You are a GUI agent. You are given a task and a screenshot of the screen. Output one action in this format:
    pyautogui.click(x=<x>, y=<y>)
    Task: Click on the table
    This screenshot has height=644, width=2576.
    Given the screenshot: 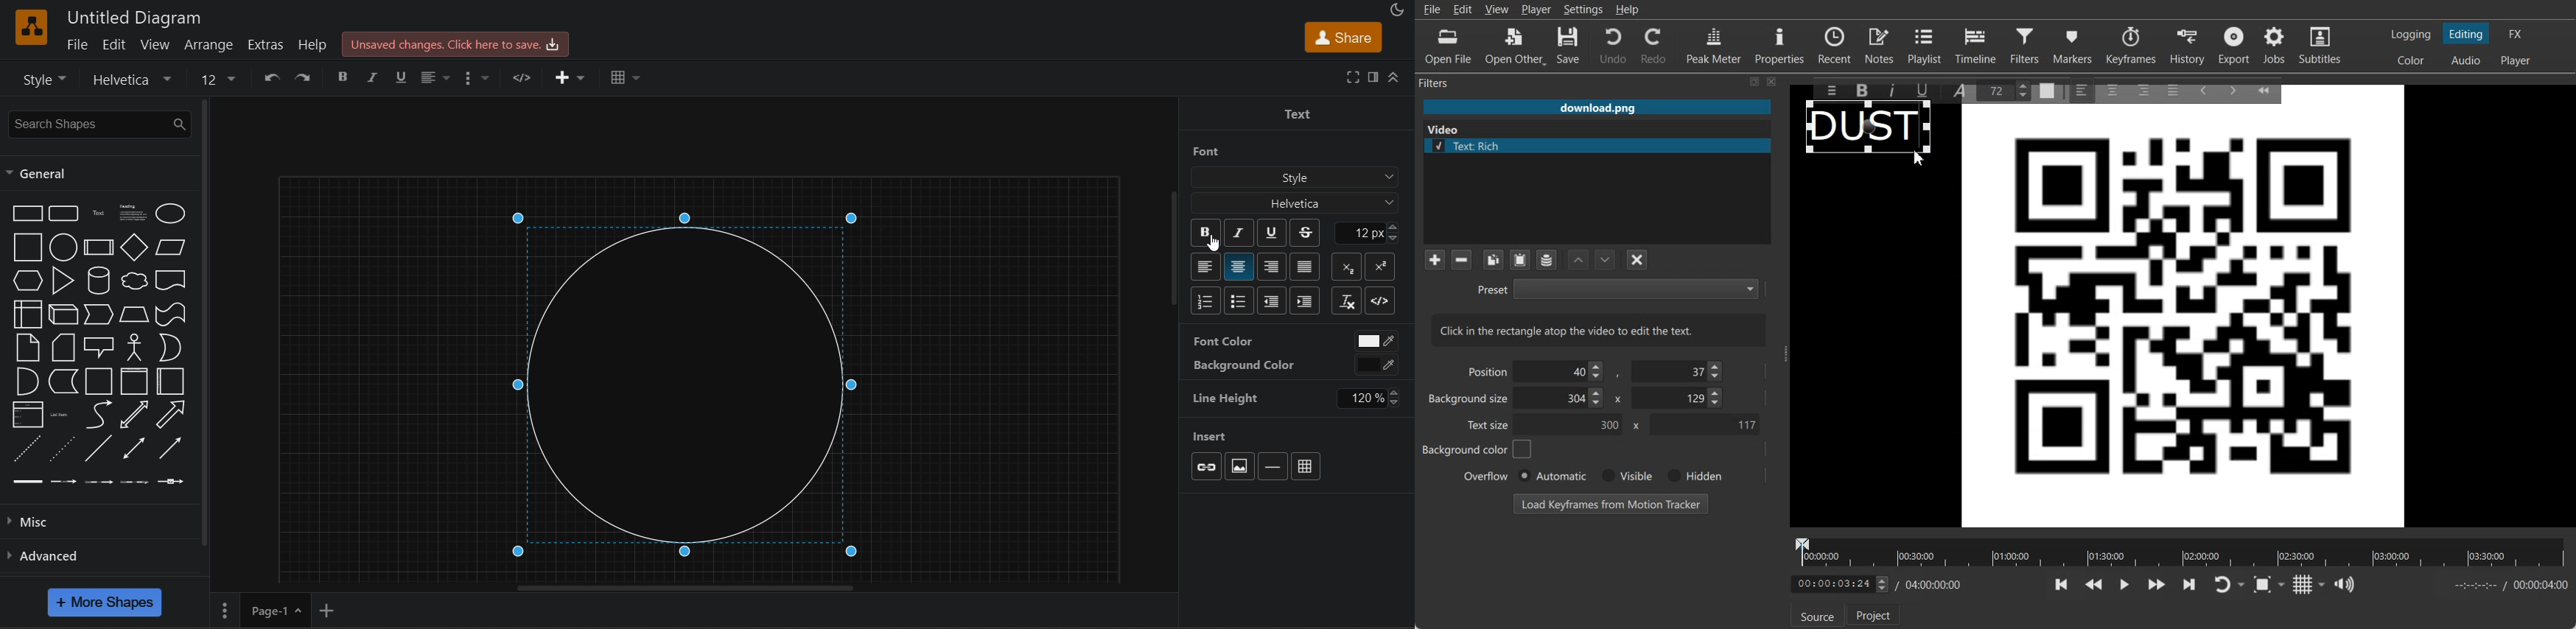 What is the action you would take?
    pyautogui.click(x=620, y=78)
    